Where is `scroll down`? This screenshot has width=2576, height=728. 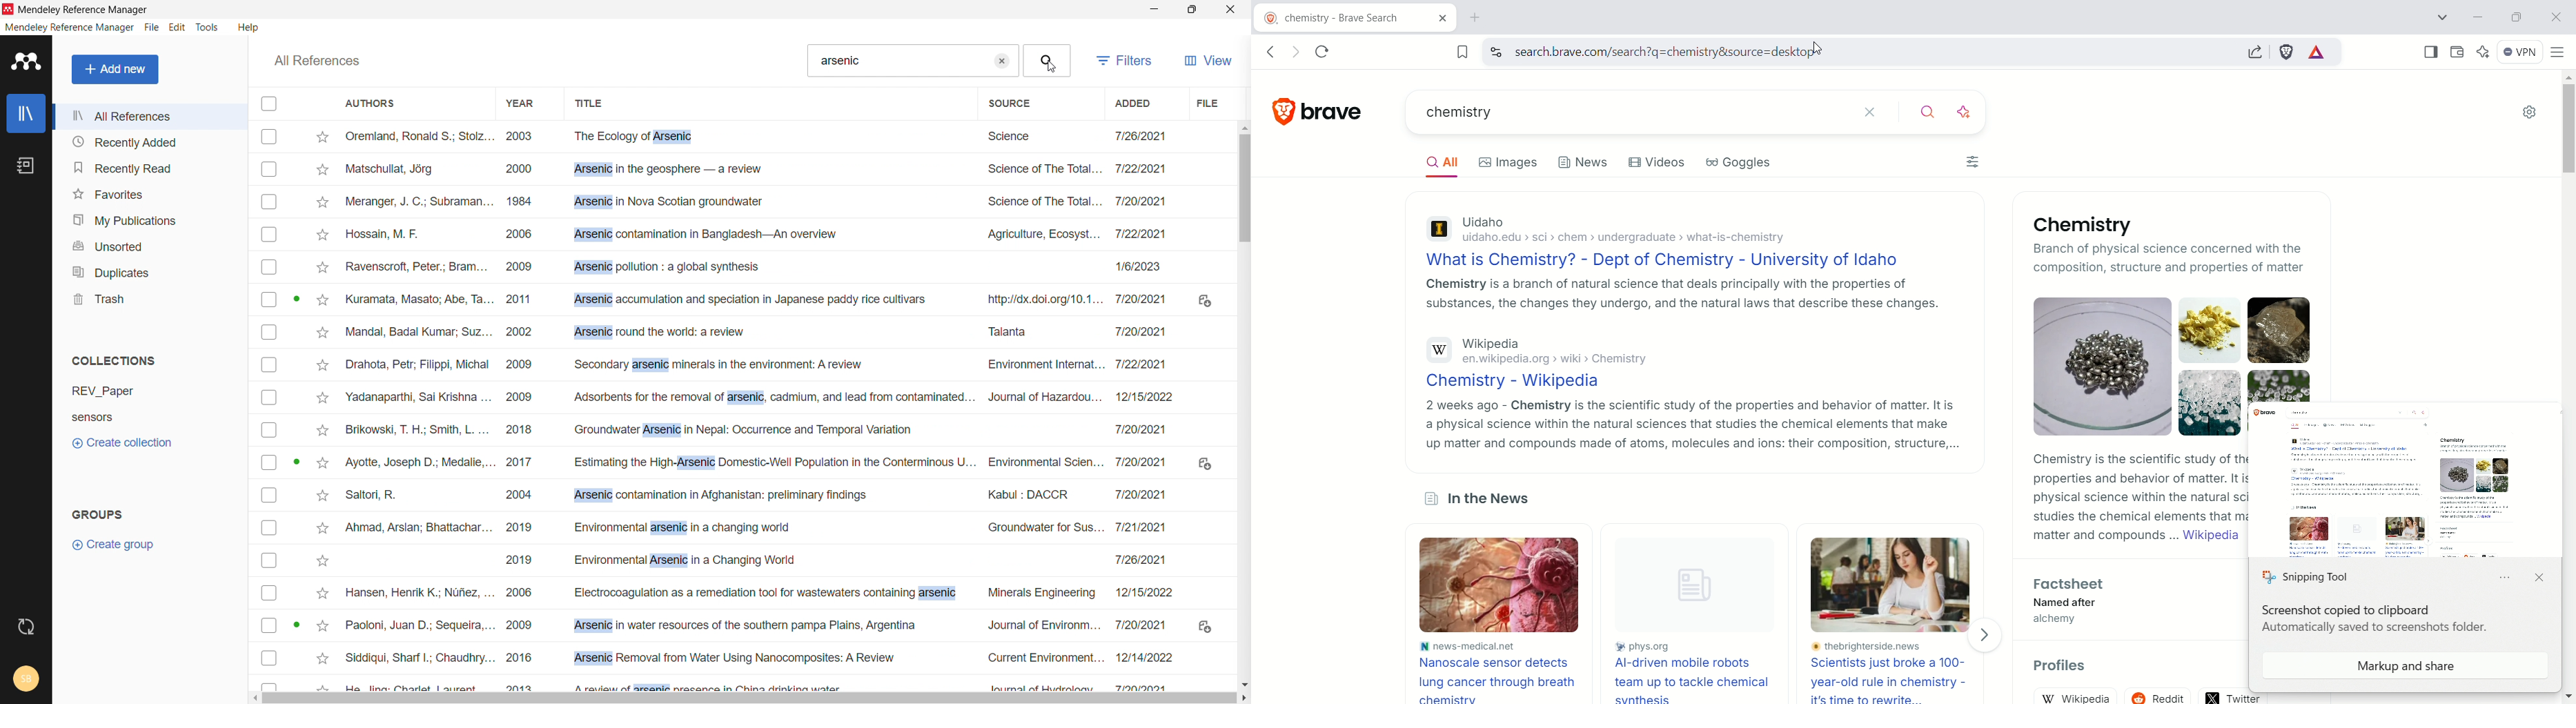 scroll down is located at coordinates (1243, 682).